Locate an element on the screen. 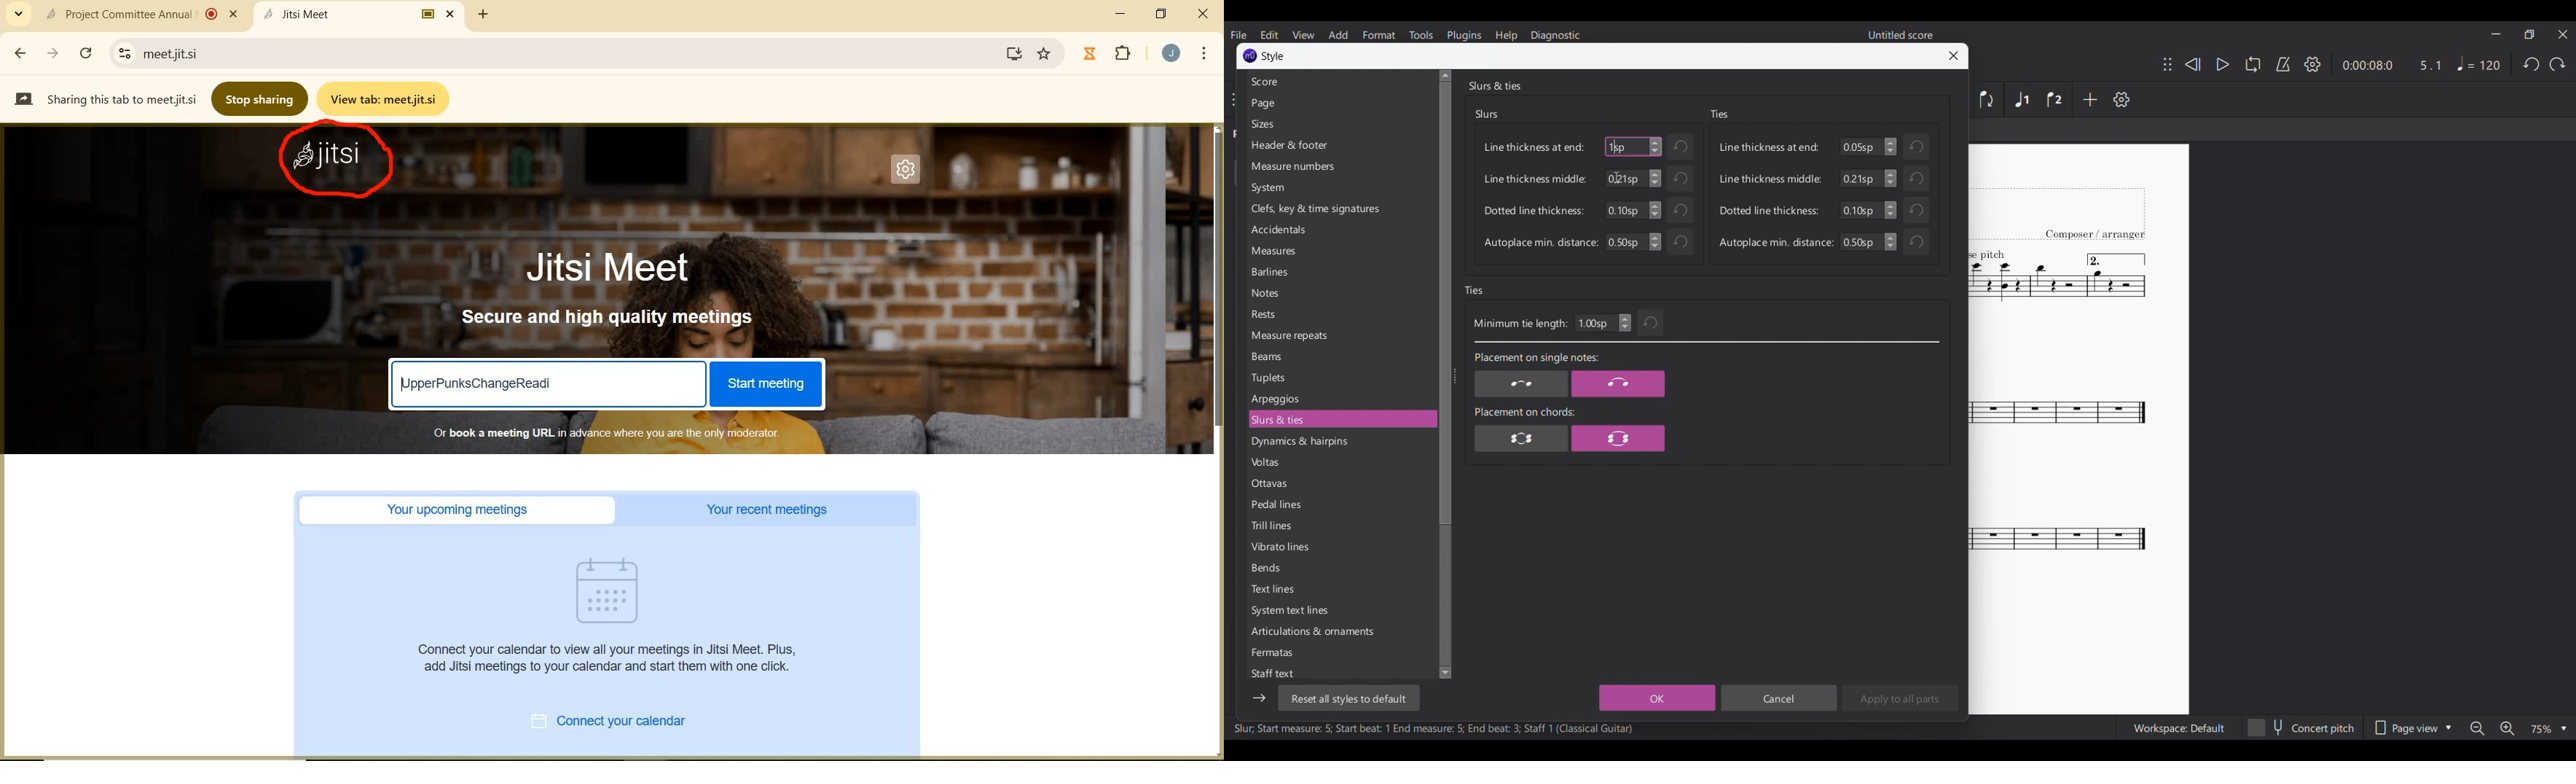  Manually input dotted line thickness is located at coordinates (1625, 210).